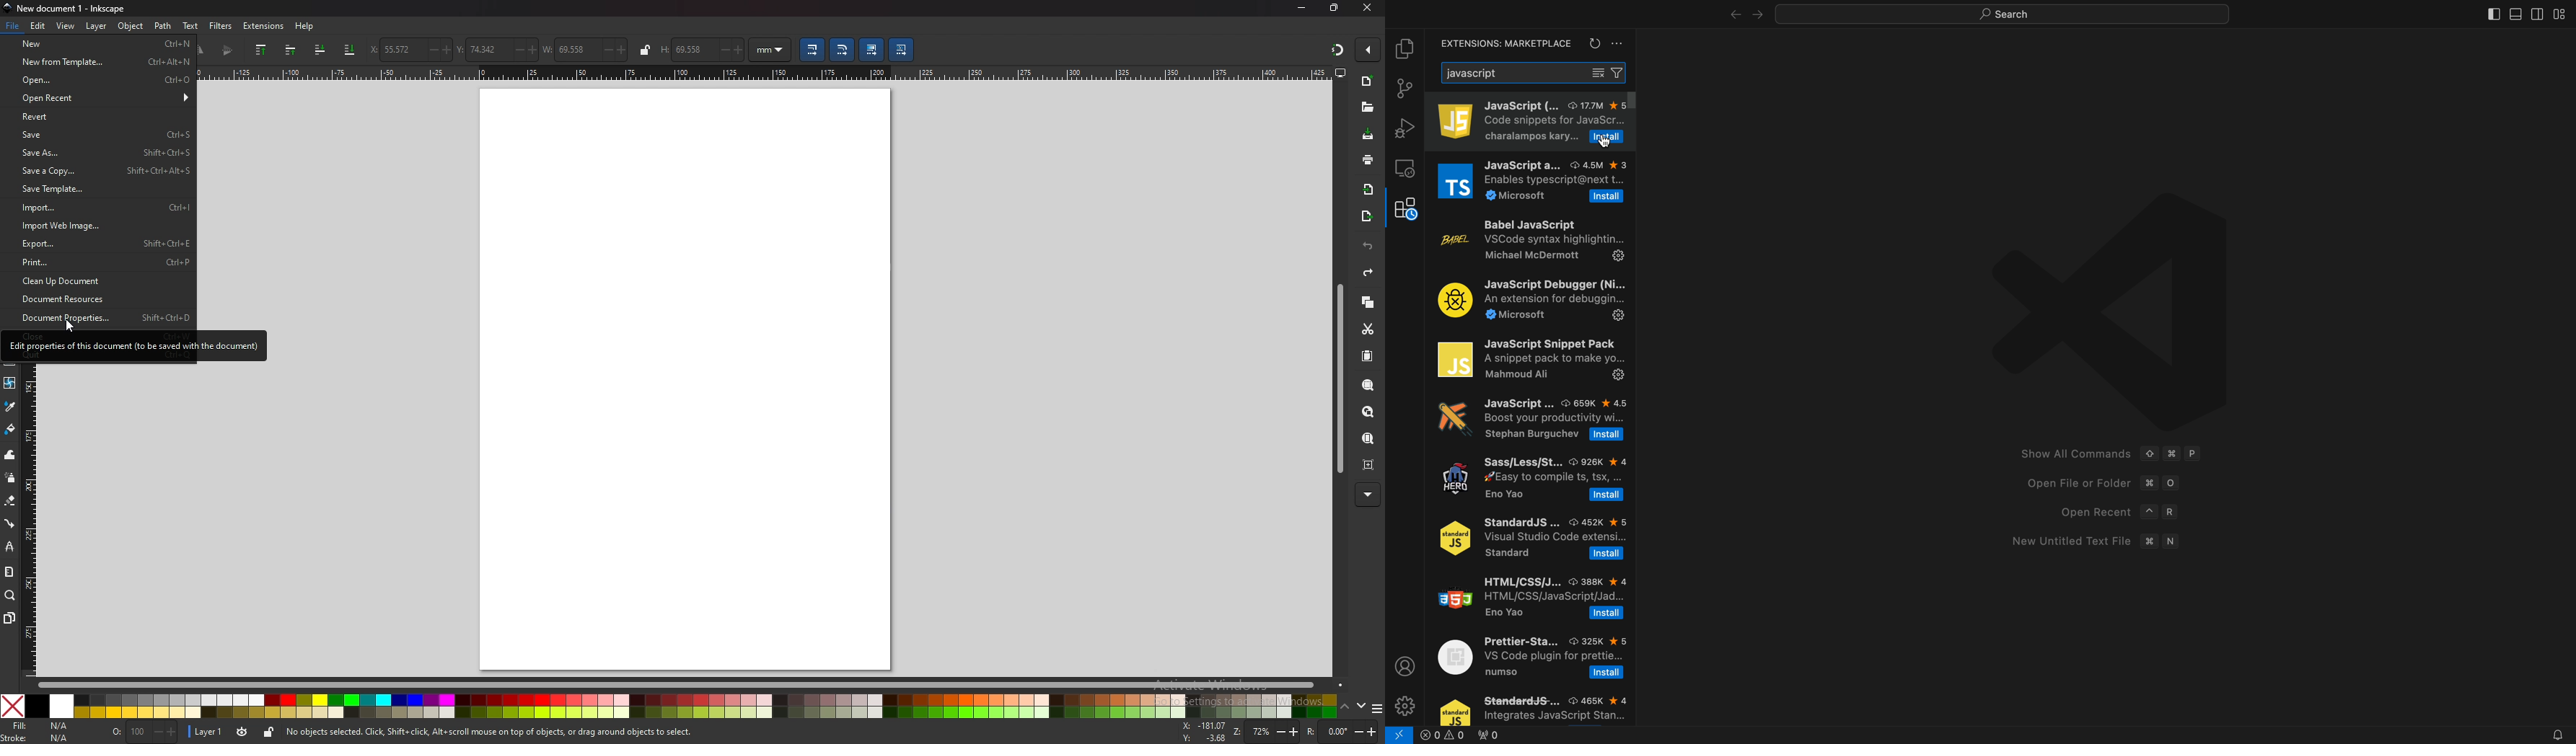 The width and height of the screenshot is (2576, 756). What do you see at coordinates (1301, 7) in the screenshot?
I see `minimize` at bounding box center [1301, 7].